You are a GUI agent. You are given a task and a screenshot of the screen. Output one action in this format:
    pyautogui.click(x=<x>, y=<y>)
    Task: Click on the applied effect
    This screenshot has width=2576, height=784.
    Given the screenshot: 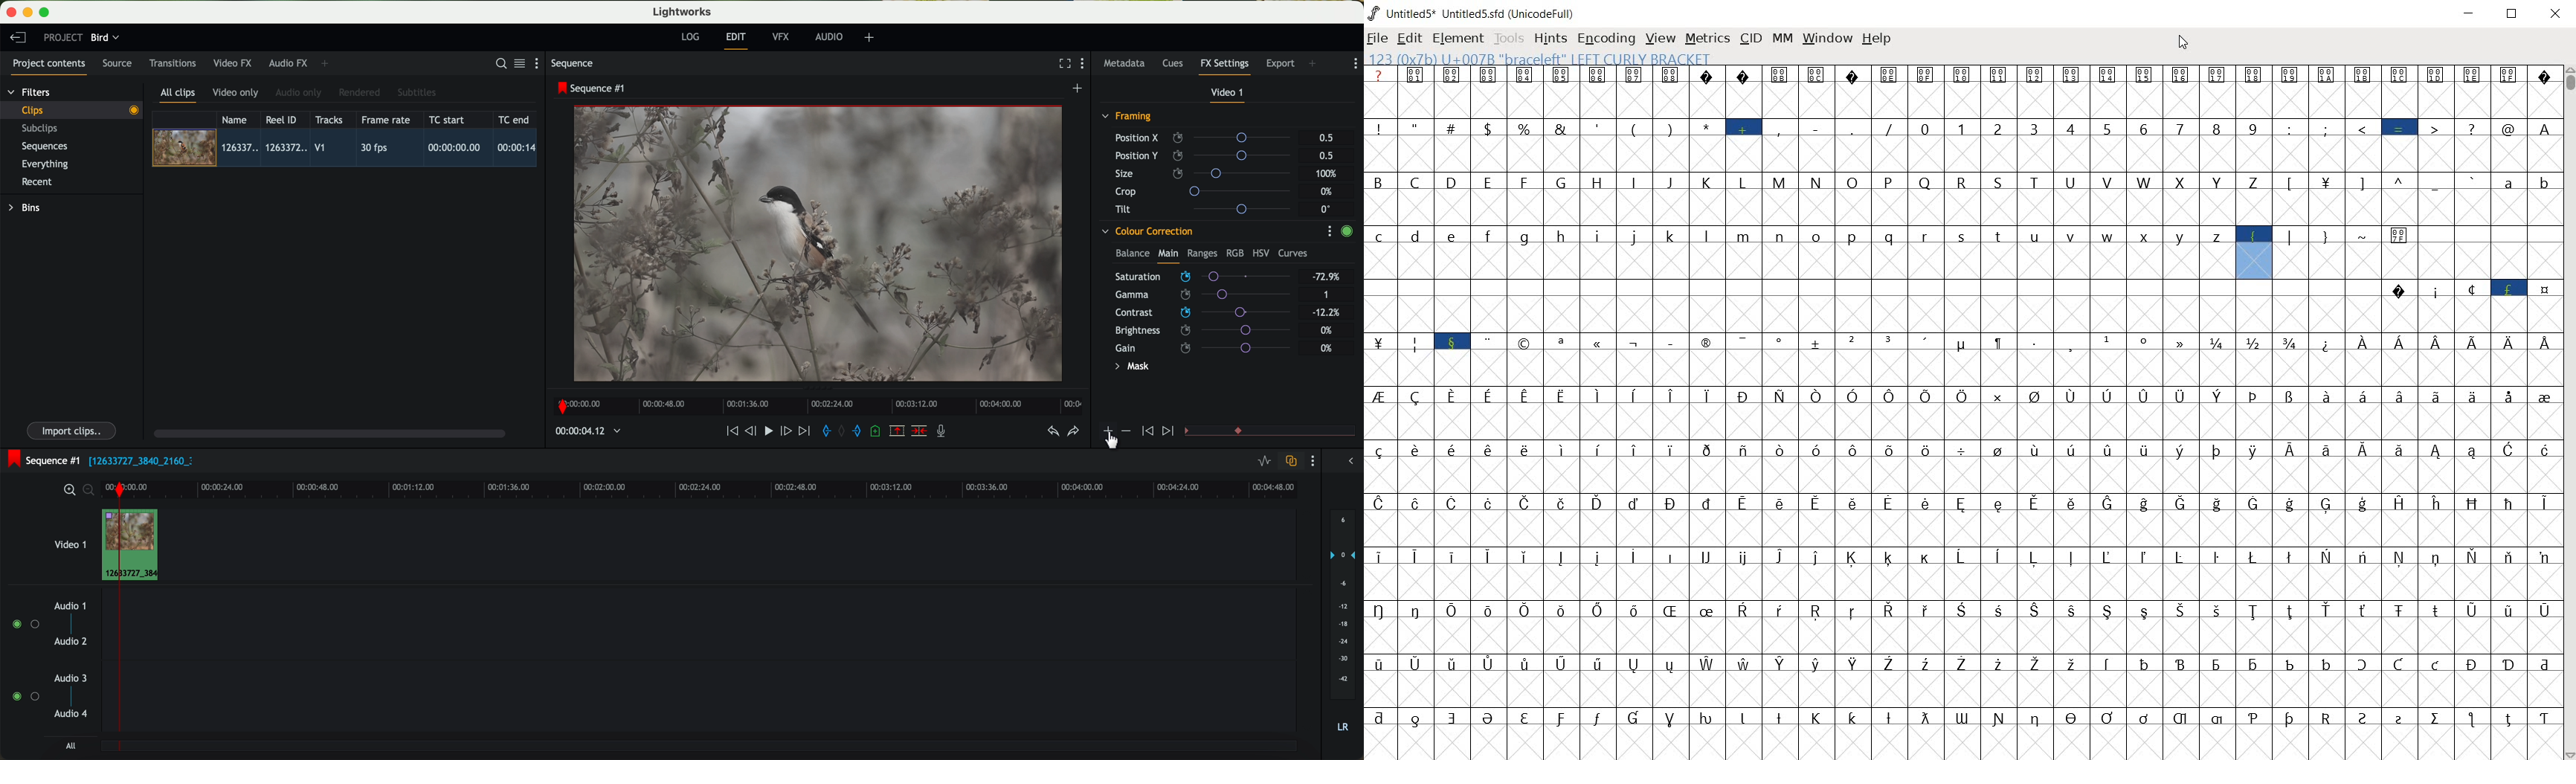 What is the action you would take?
    pyautogui.click(x=820, y=244)
    